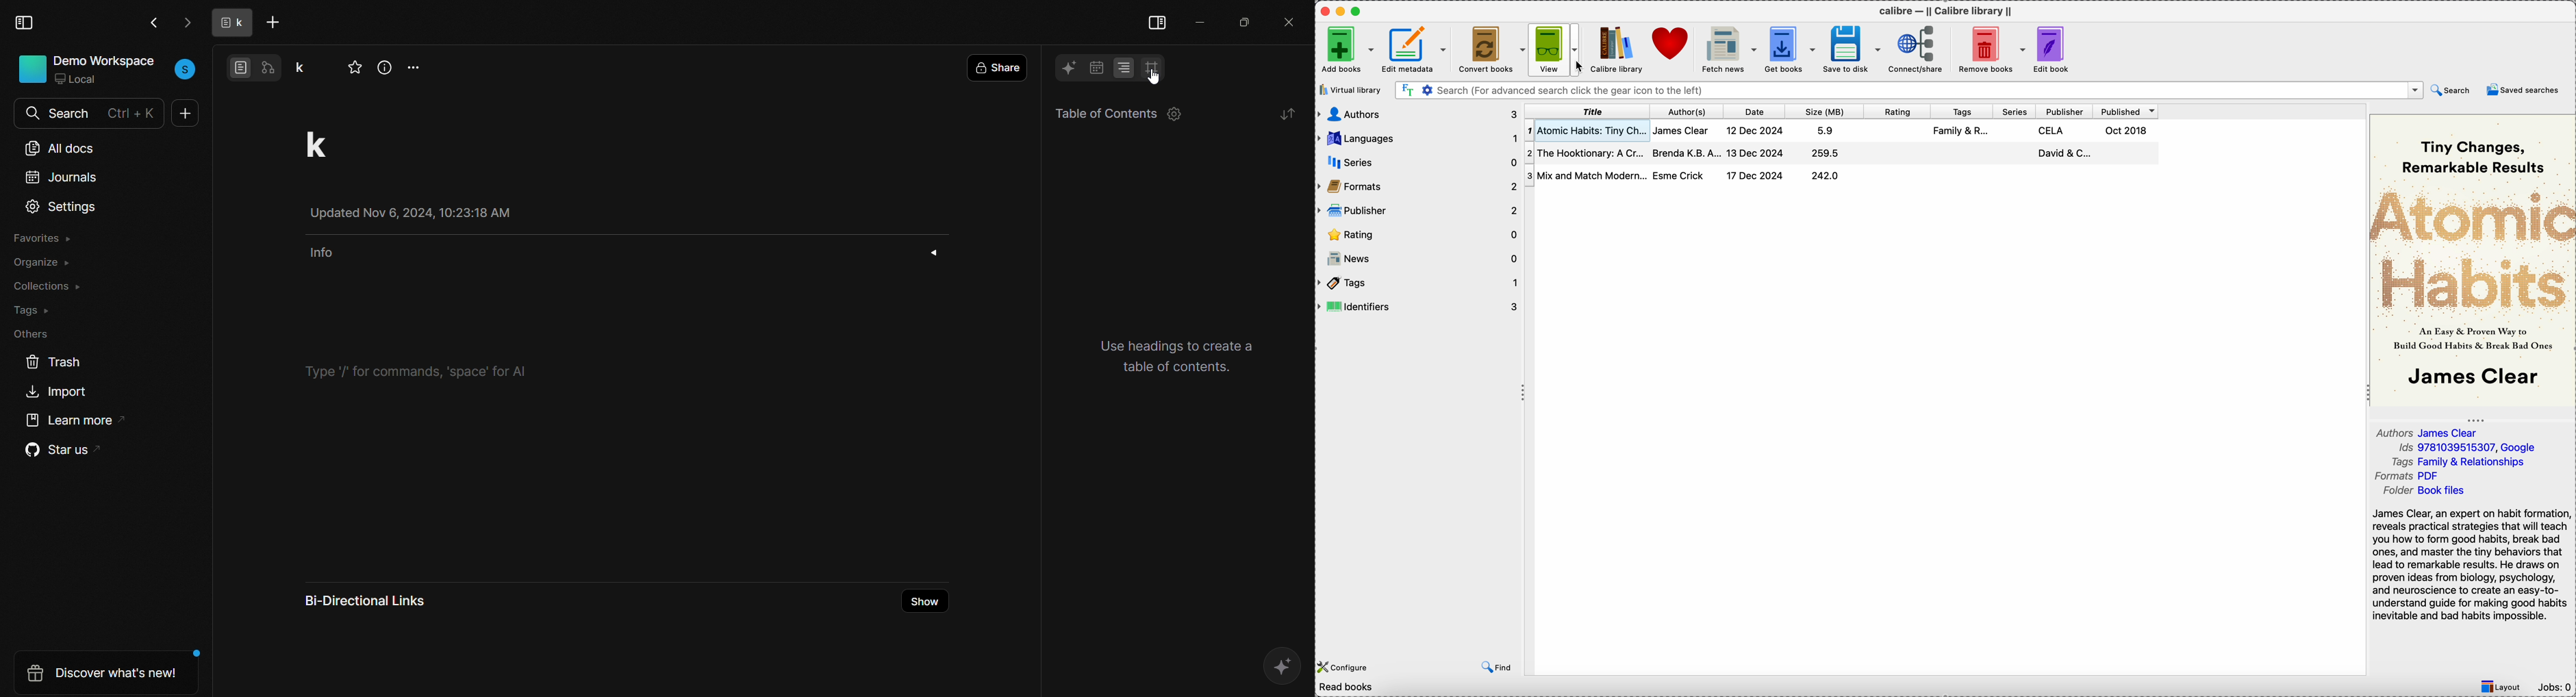 This screenshot has height=700, width=2576. I want to click on organize, so click(42, 264).